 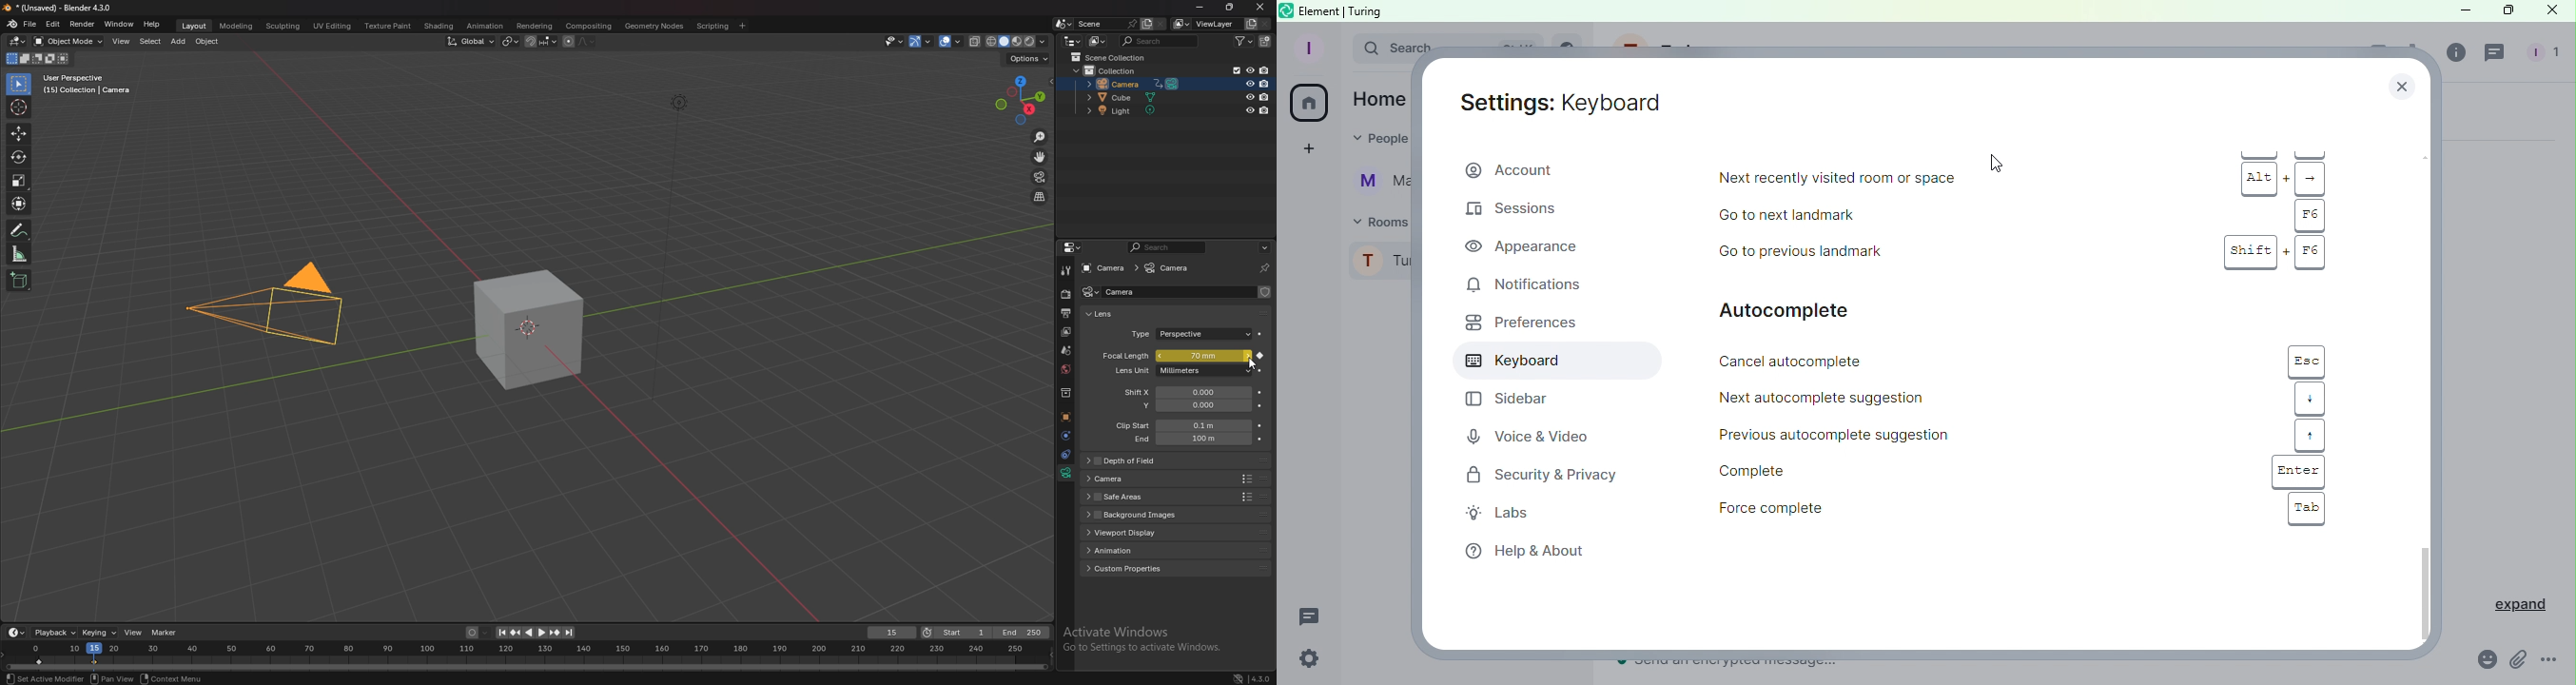 I want to click on compositing, so click(x=589, y=26).